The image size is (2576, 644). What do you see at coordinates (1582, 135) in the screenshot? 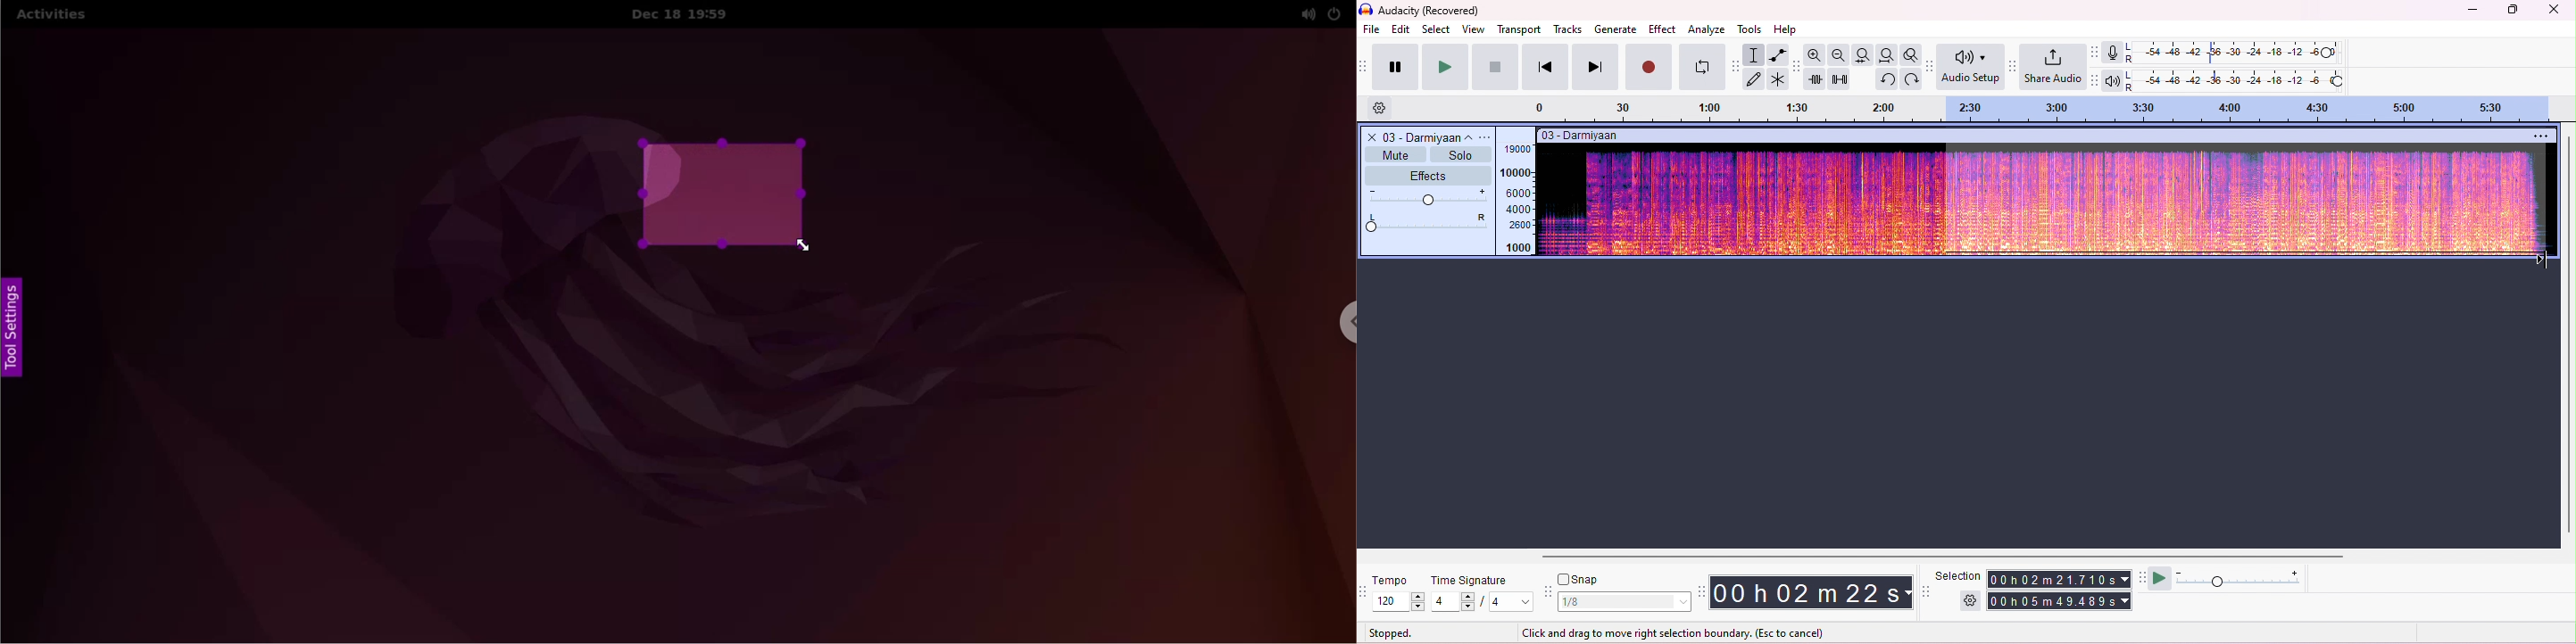
I see `track title` at bounding box center [1582, 135].